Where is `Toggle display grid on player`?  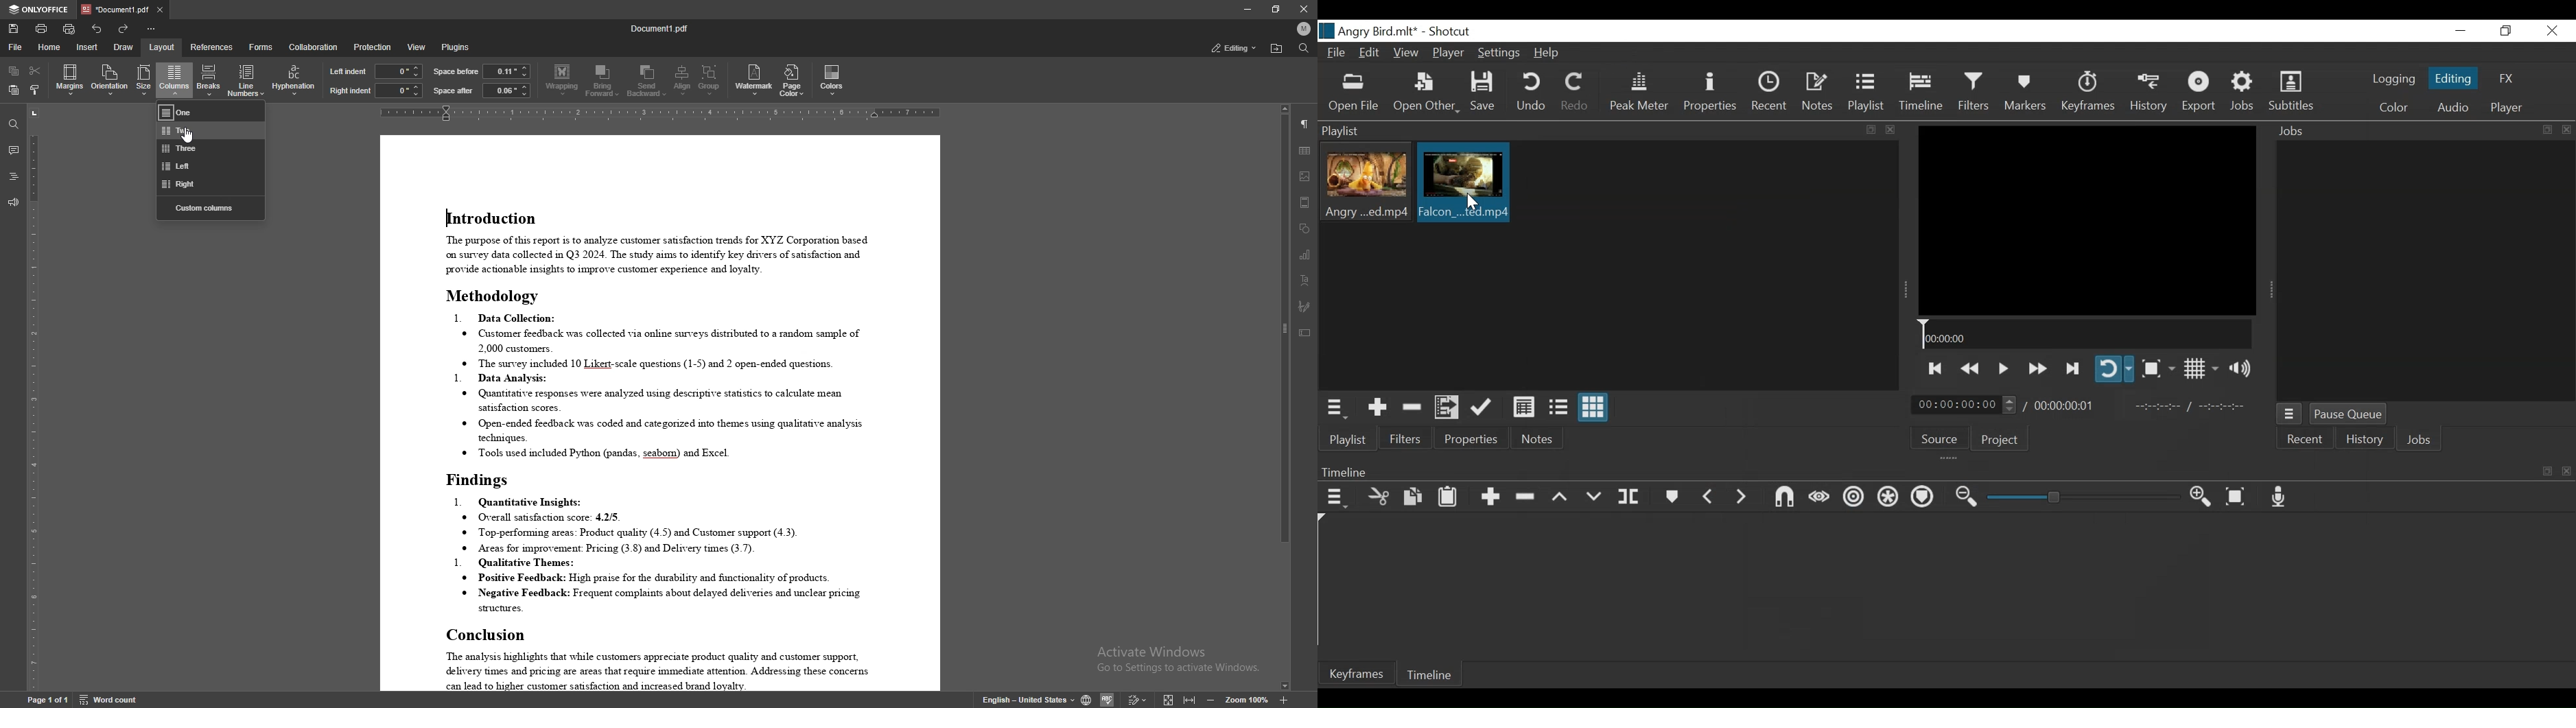
Toggle display grid on player is located at coordinates (2203, 368).